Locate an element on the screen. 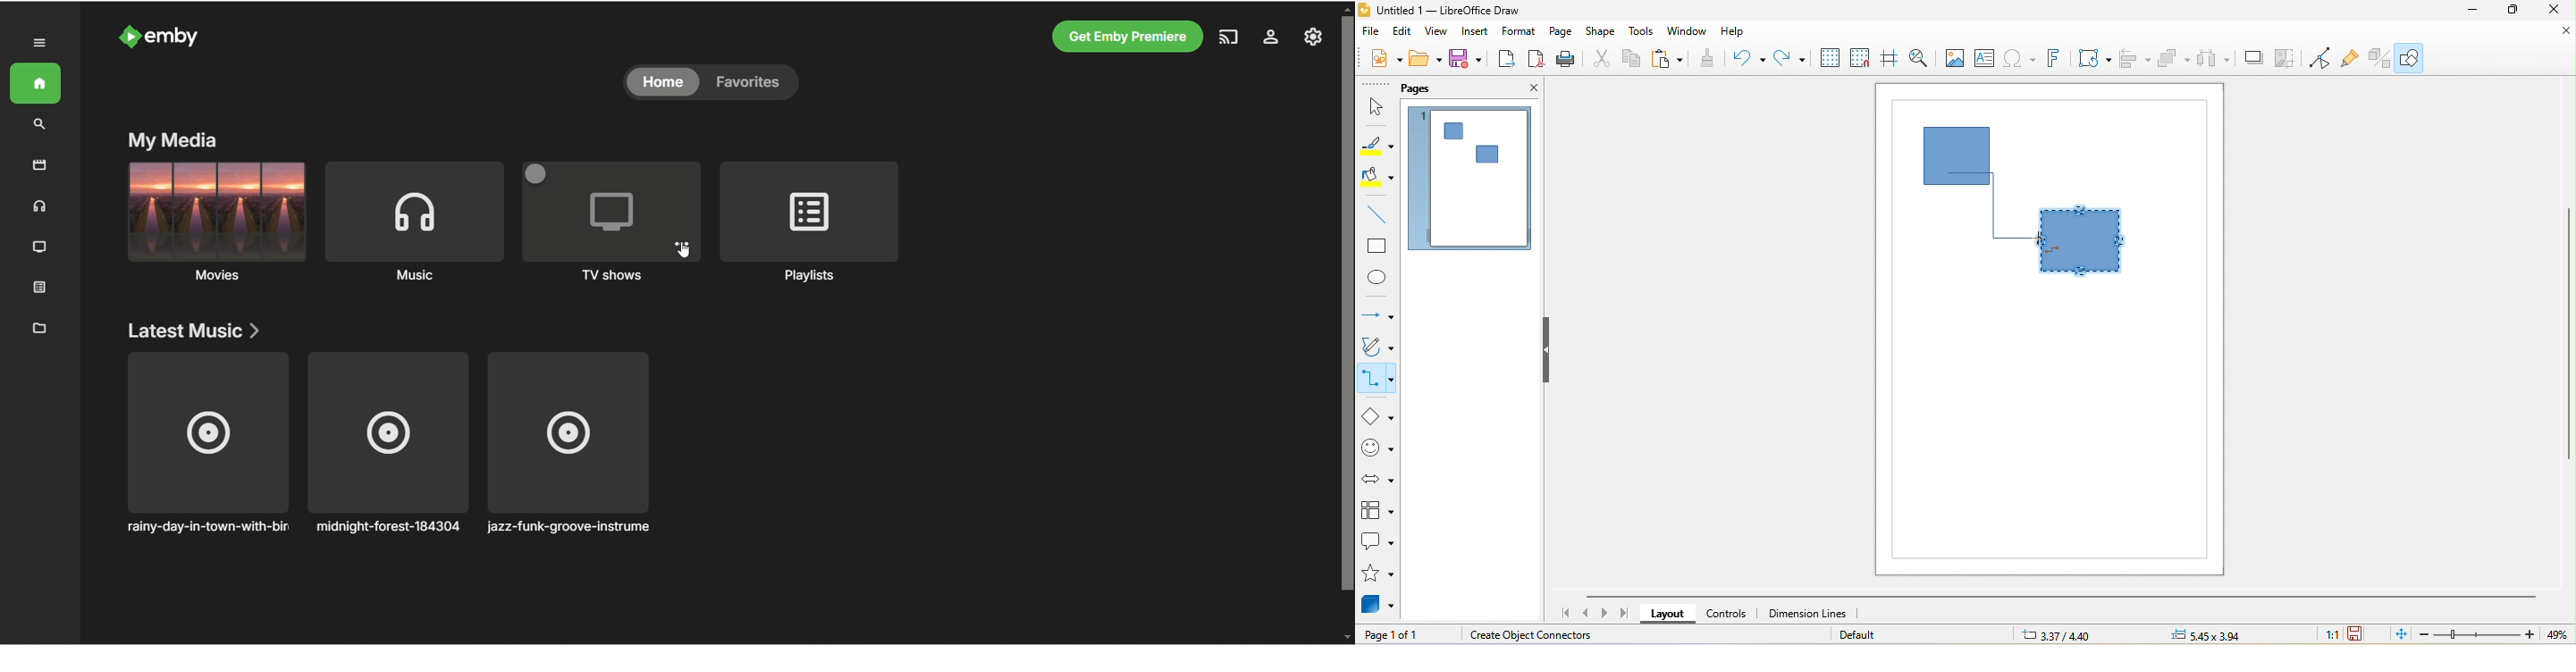 The image size is (2576, 672). help is located at coordinates (1735, 32).